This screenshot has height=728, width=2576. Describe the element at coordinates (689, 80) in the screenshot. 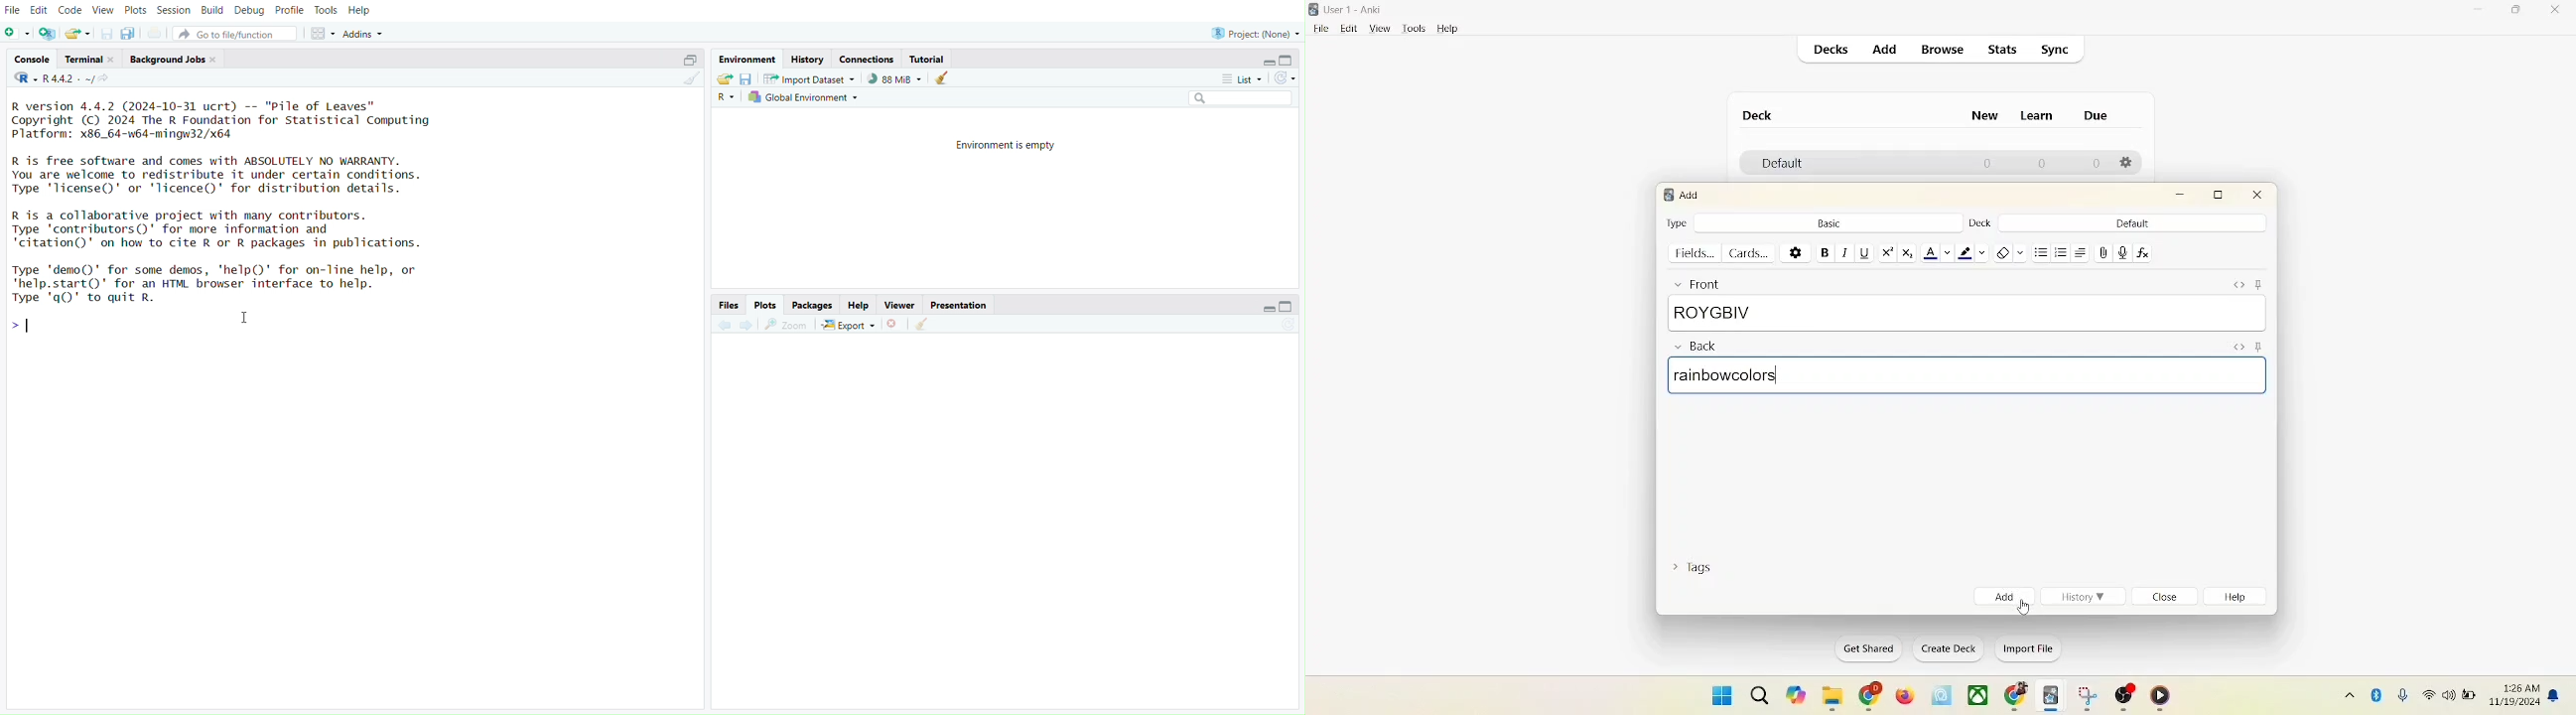

I see `Clear console (Ctrl + L)` at that location.